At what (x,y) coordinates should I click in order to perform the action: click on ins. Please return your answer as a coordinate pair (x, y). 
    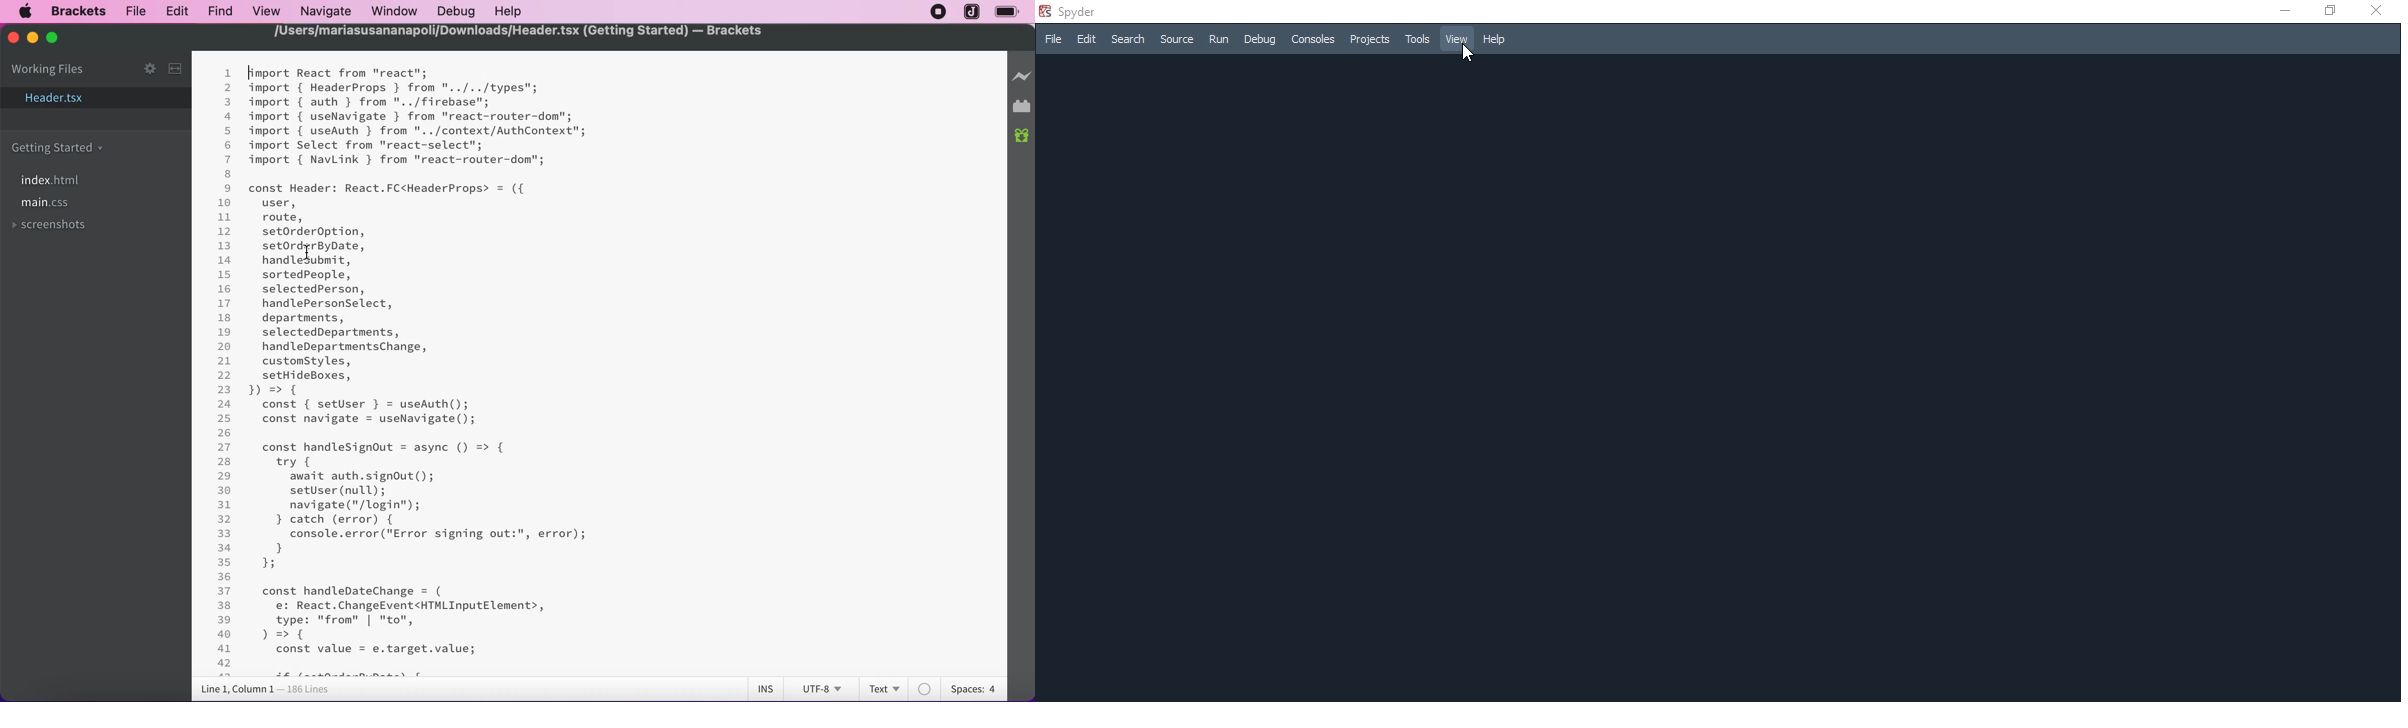
    Looking at the image, I should click on (768, 689).